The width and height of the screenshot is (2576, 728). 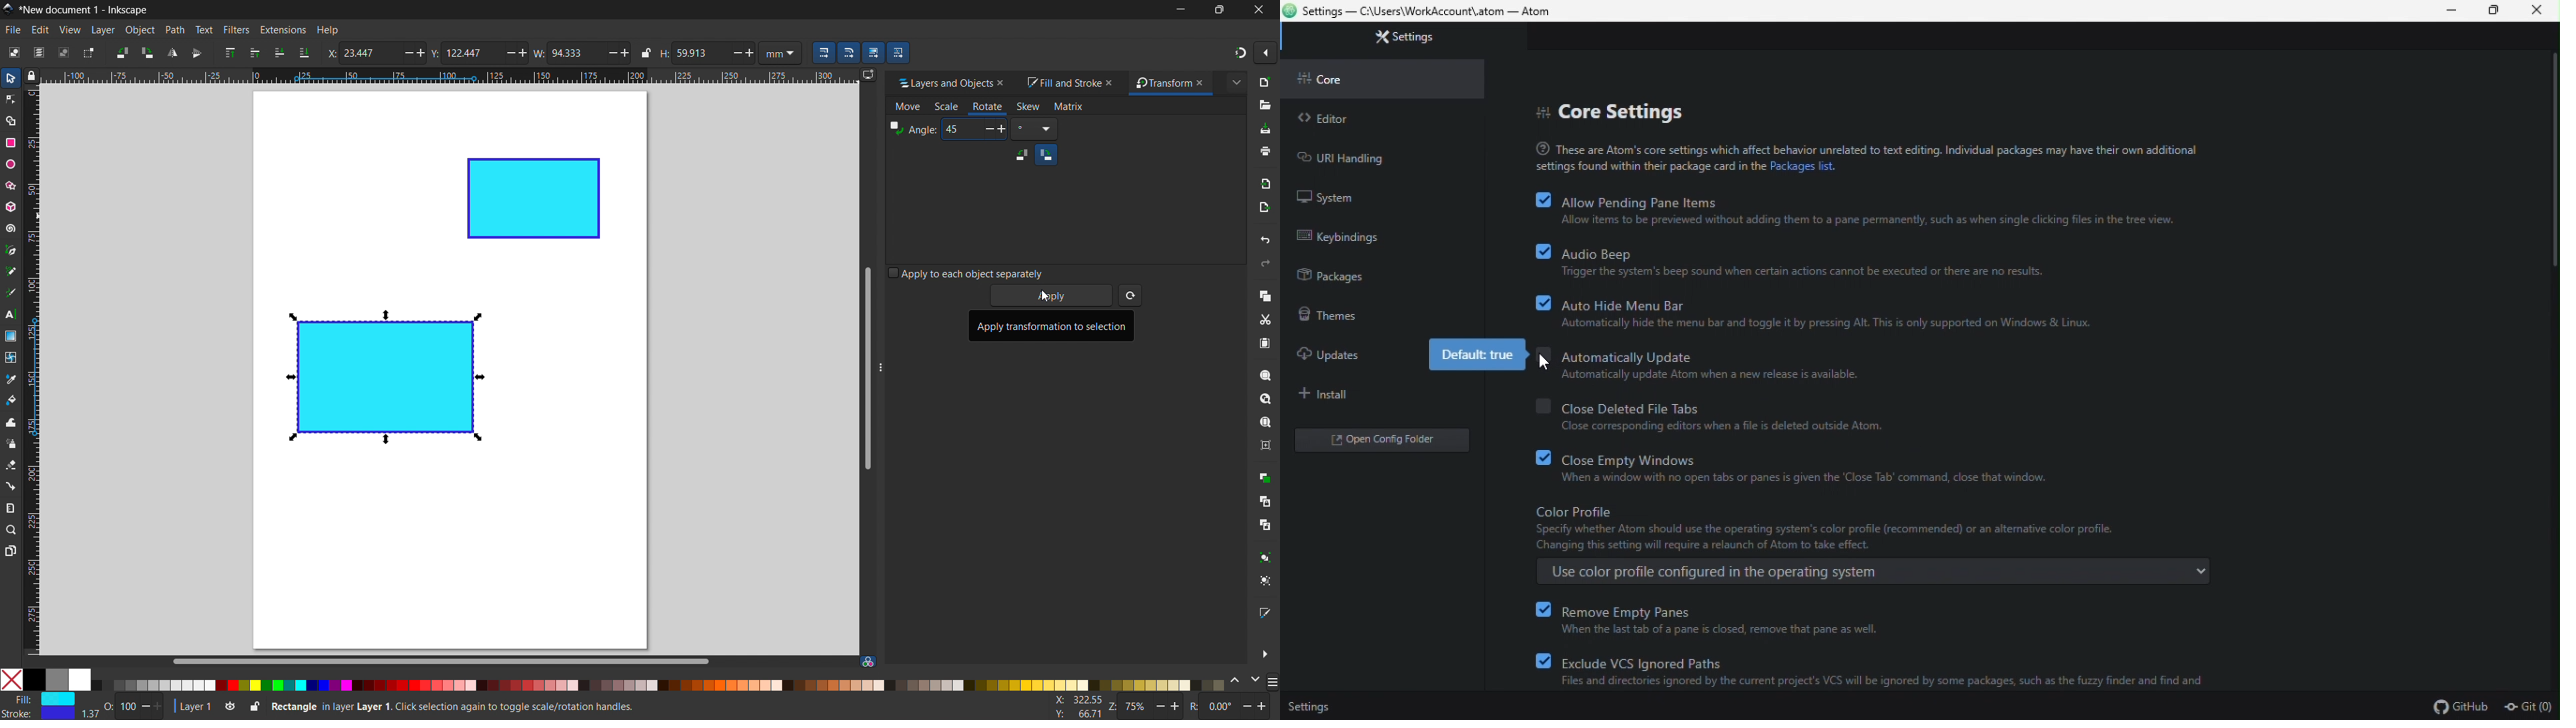 What do you see at coordinates (455, 705) in the screenshot?
I see `Rectangle in Layer 1. Click selection again to toggle scale/ rotation handles` at bounding box center [455, 705].